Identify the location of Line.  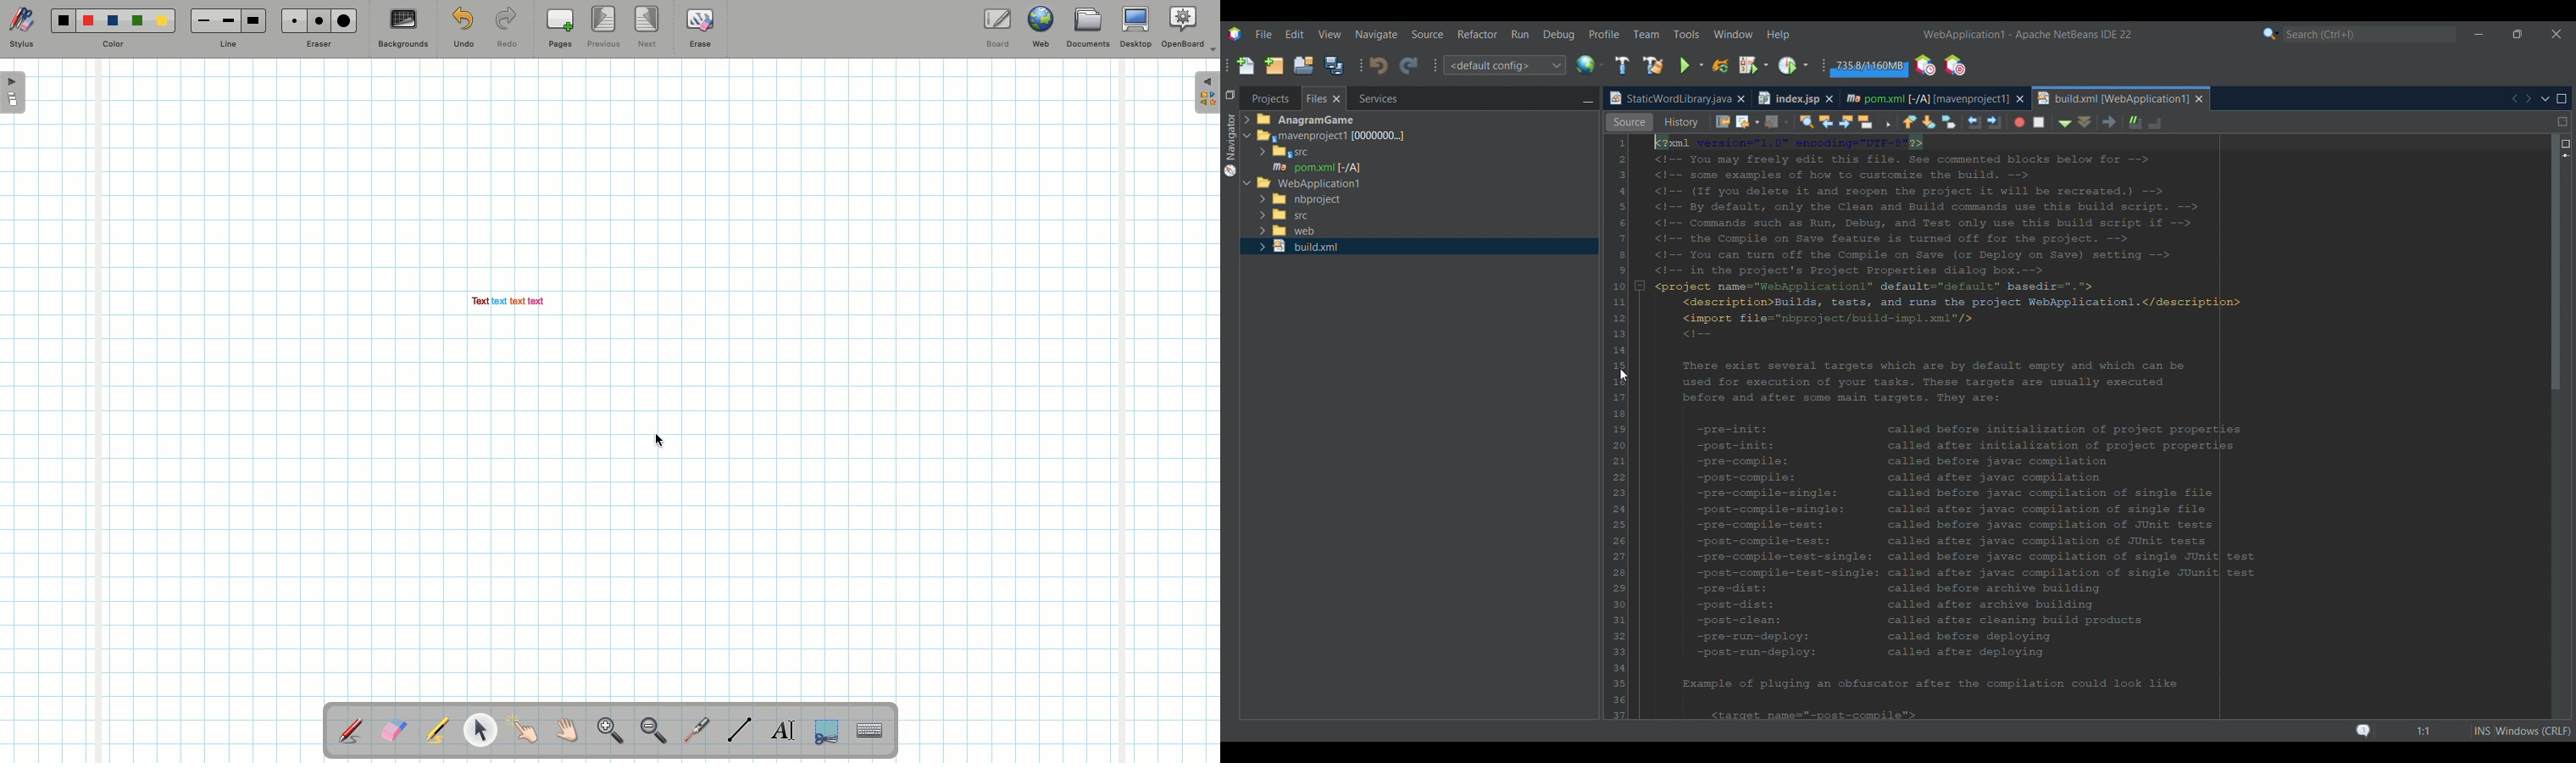
(740, 729).